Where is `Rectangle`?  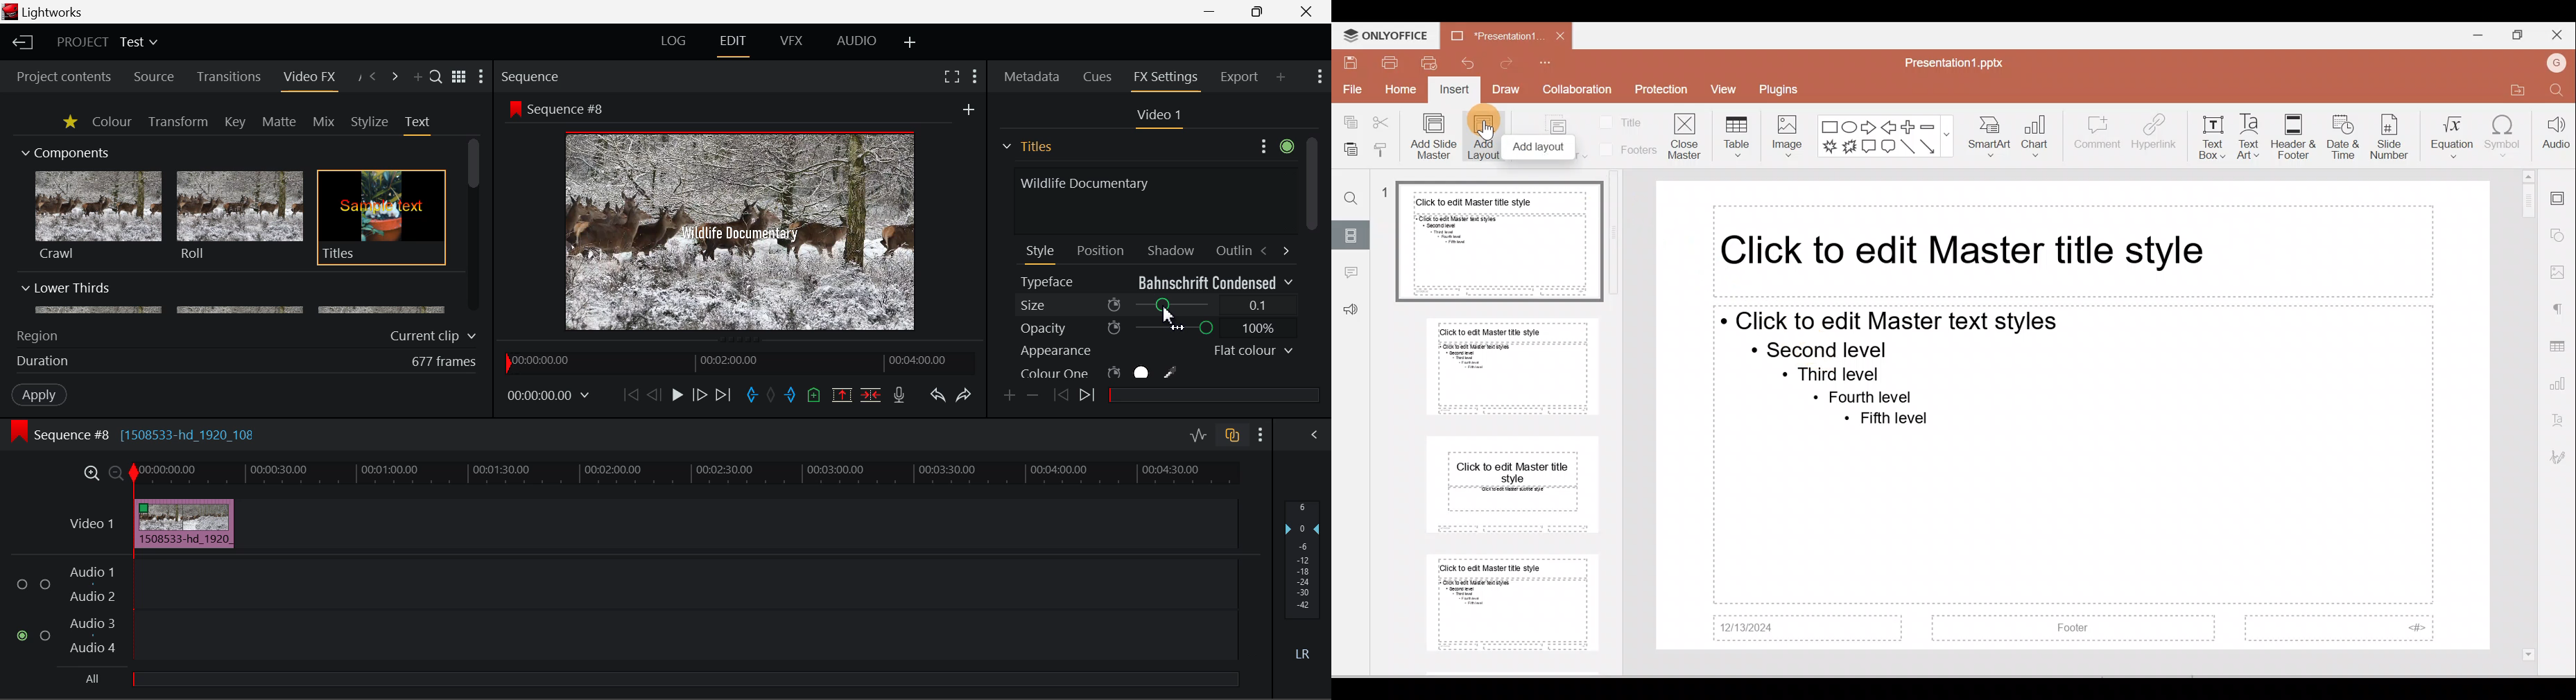
Rectangle is located at coordinates (1829, 126).